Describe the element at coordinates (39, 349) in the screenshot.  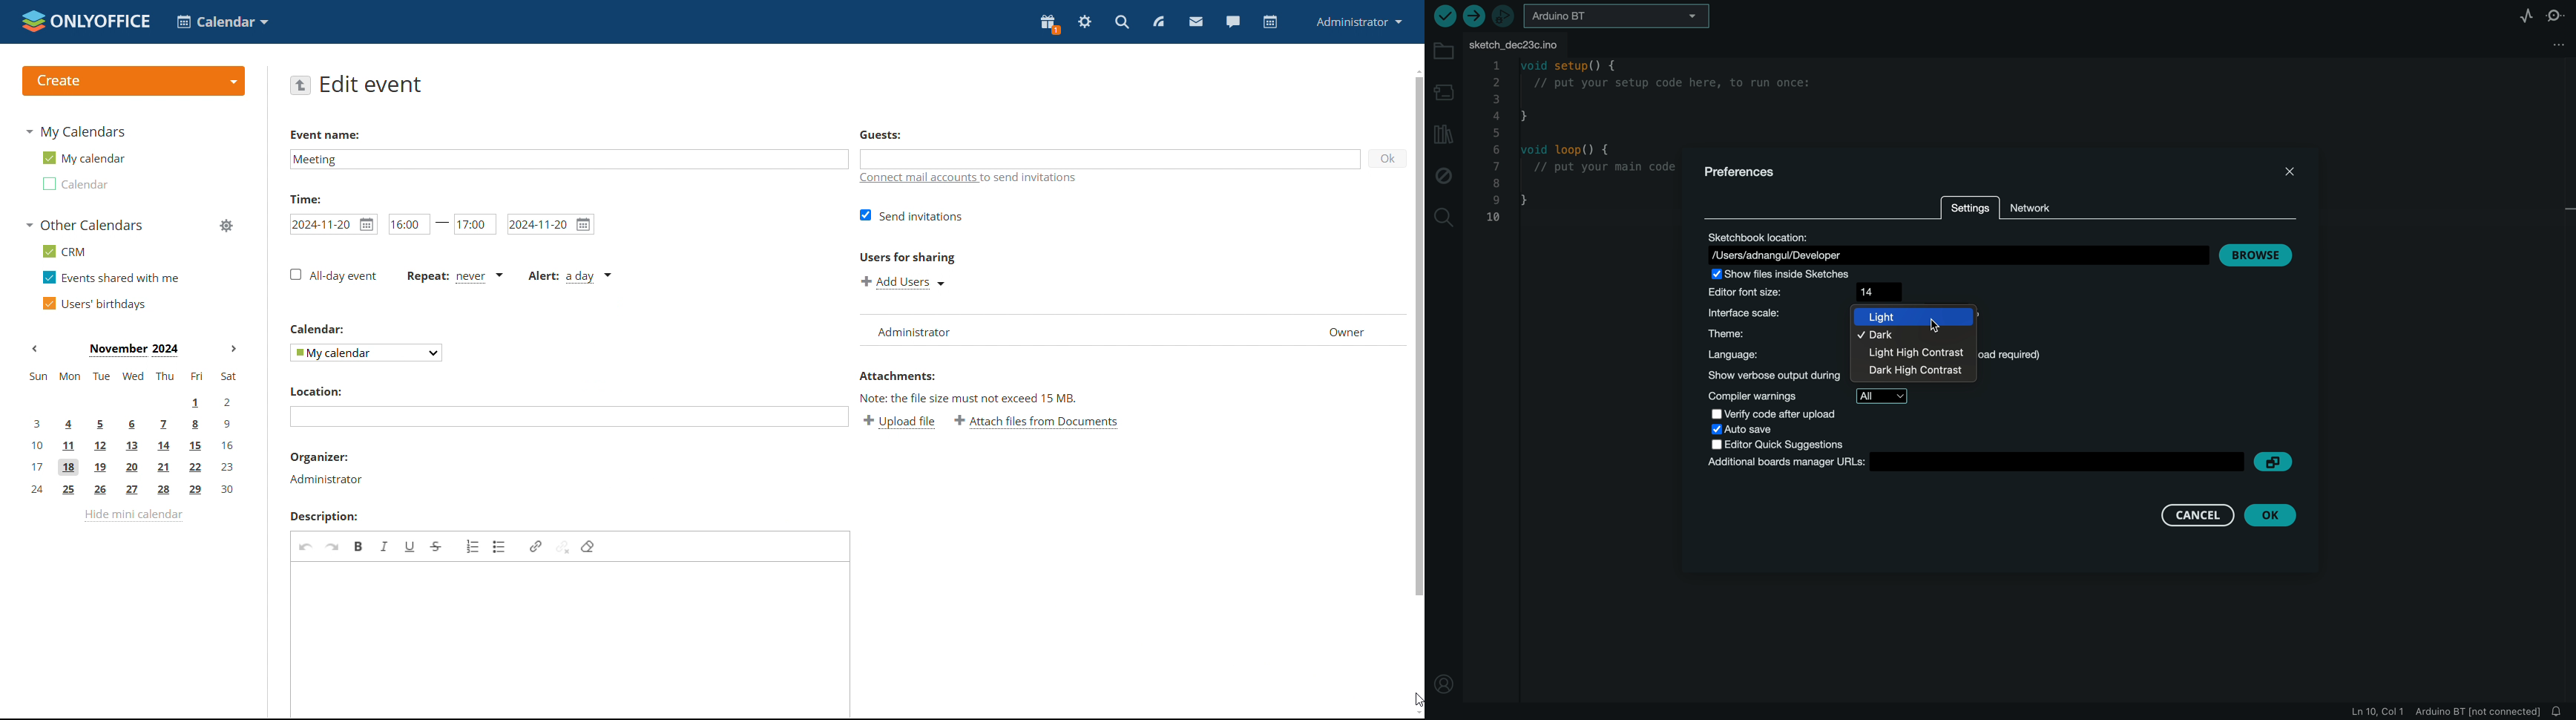
I see `previous month` at that location.